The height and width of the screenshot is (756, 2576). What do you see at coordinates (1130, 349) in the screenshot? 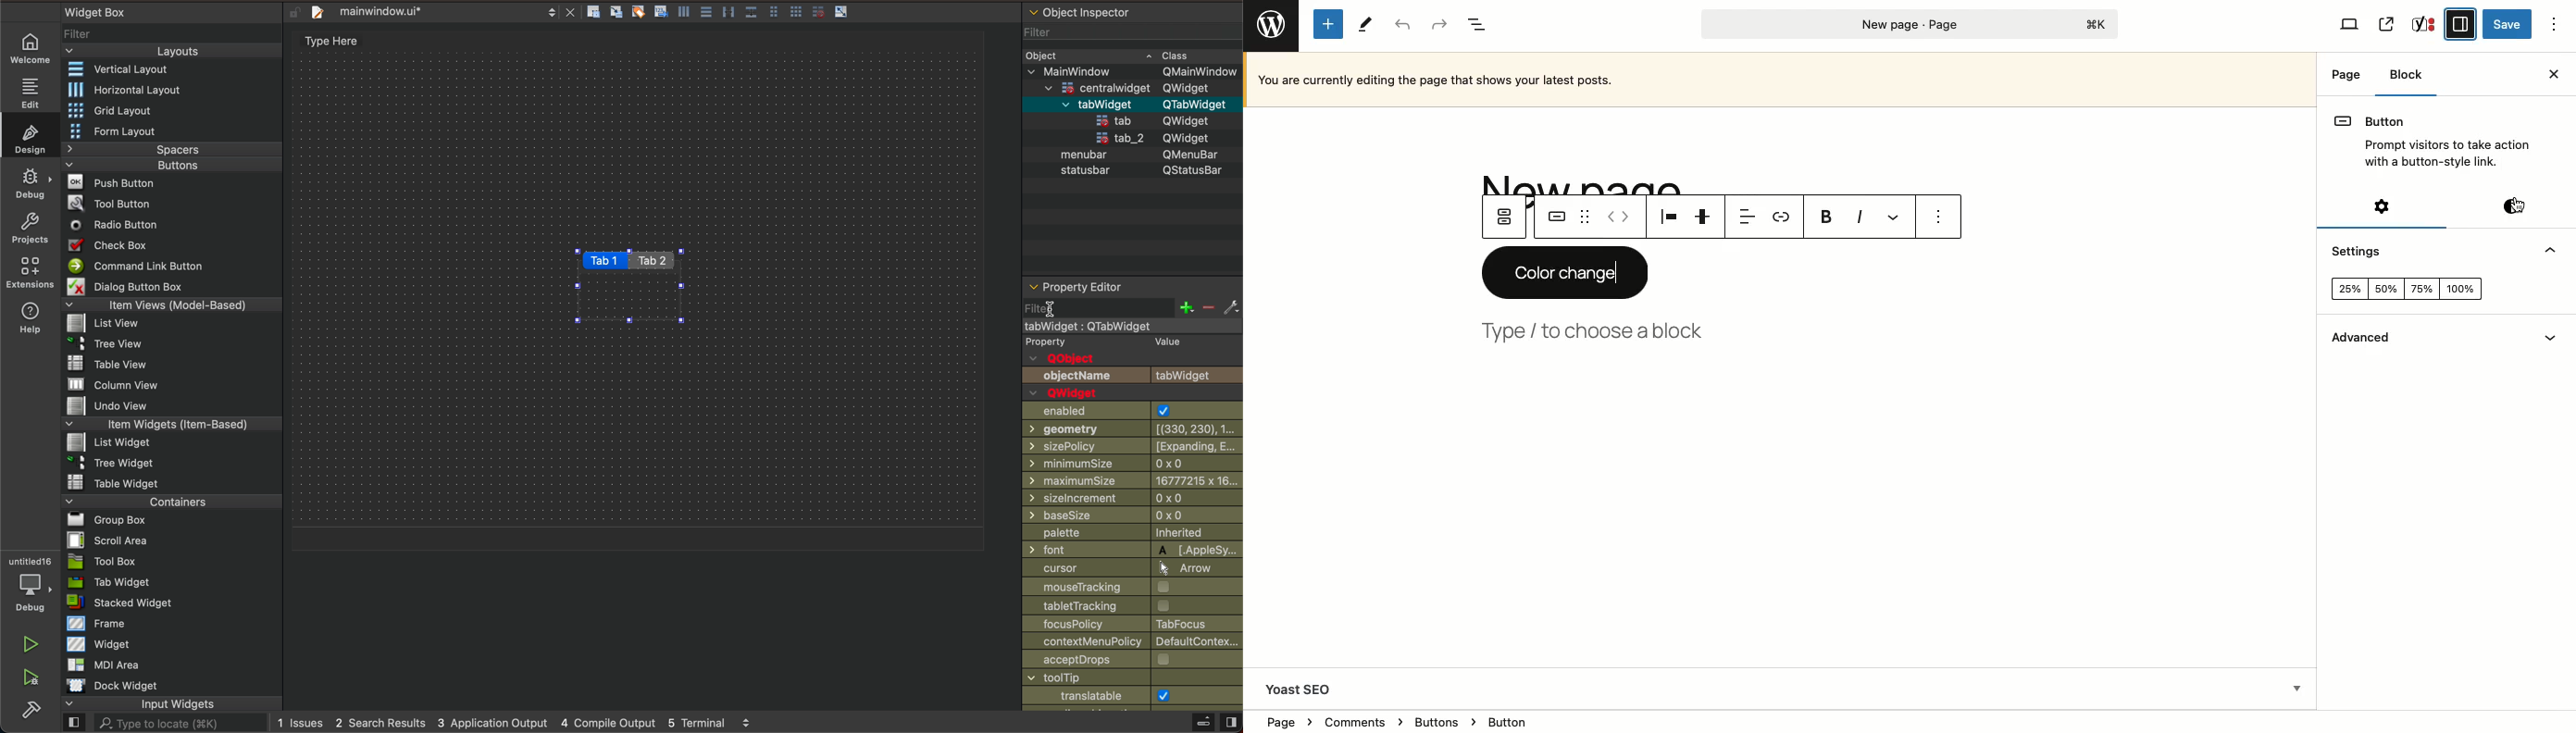
I see `qobject` at bounding box center [1130, 349].